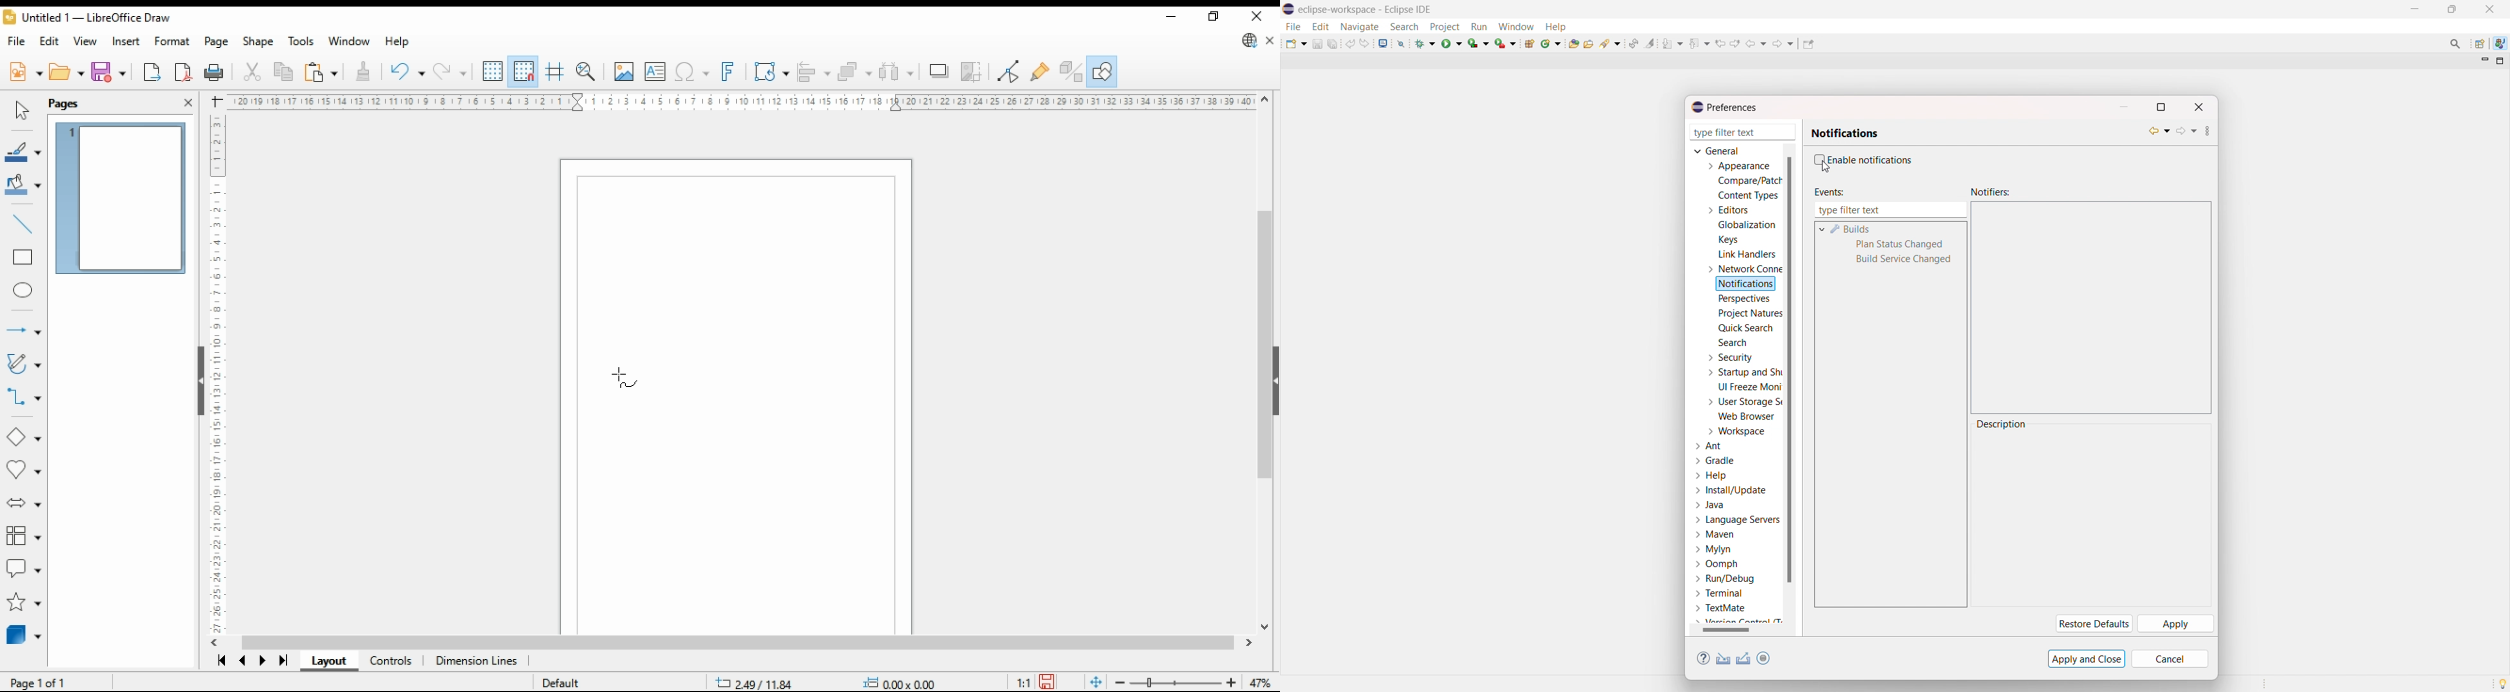 The height and width of the screenshot is (700, 2520). Describe the element at coordinates (50, 41) in the screenshot. I see `edit` at that location.